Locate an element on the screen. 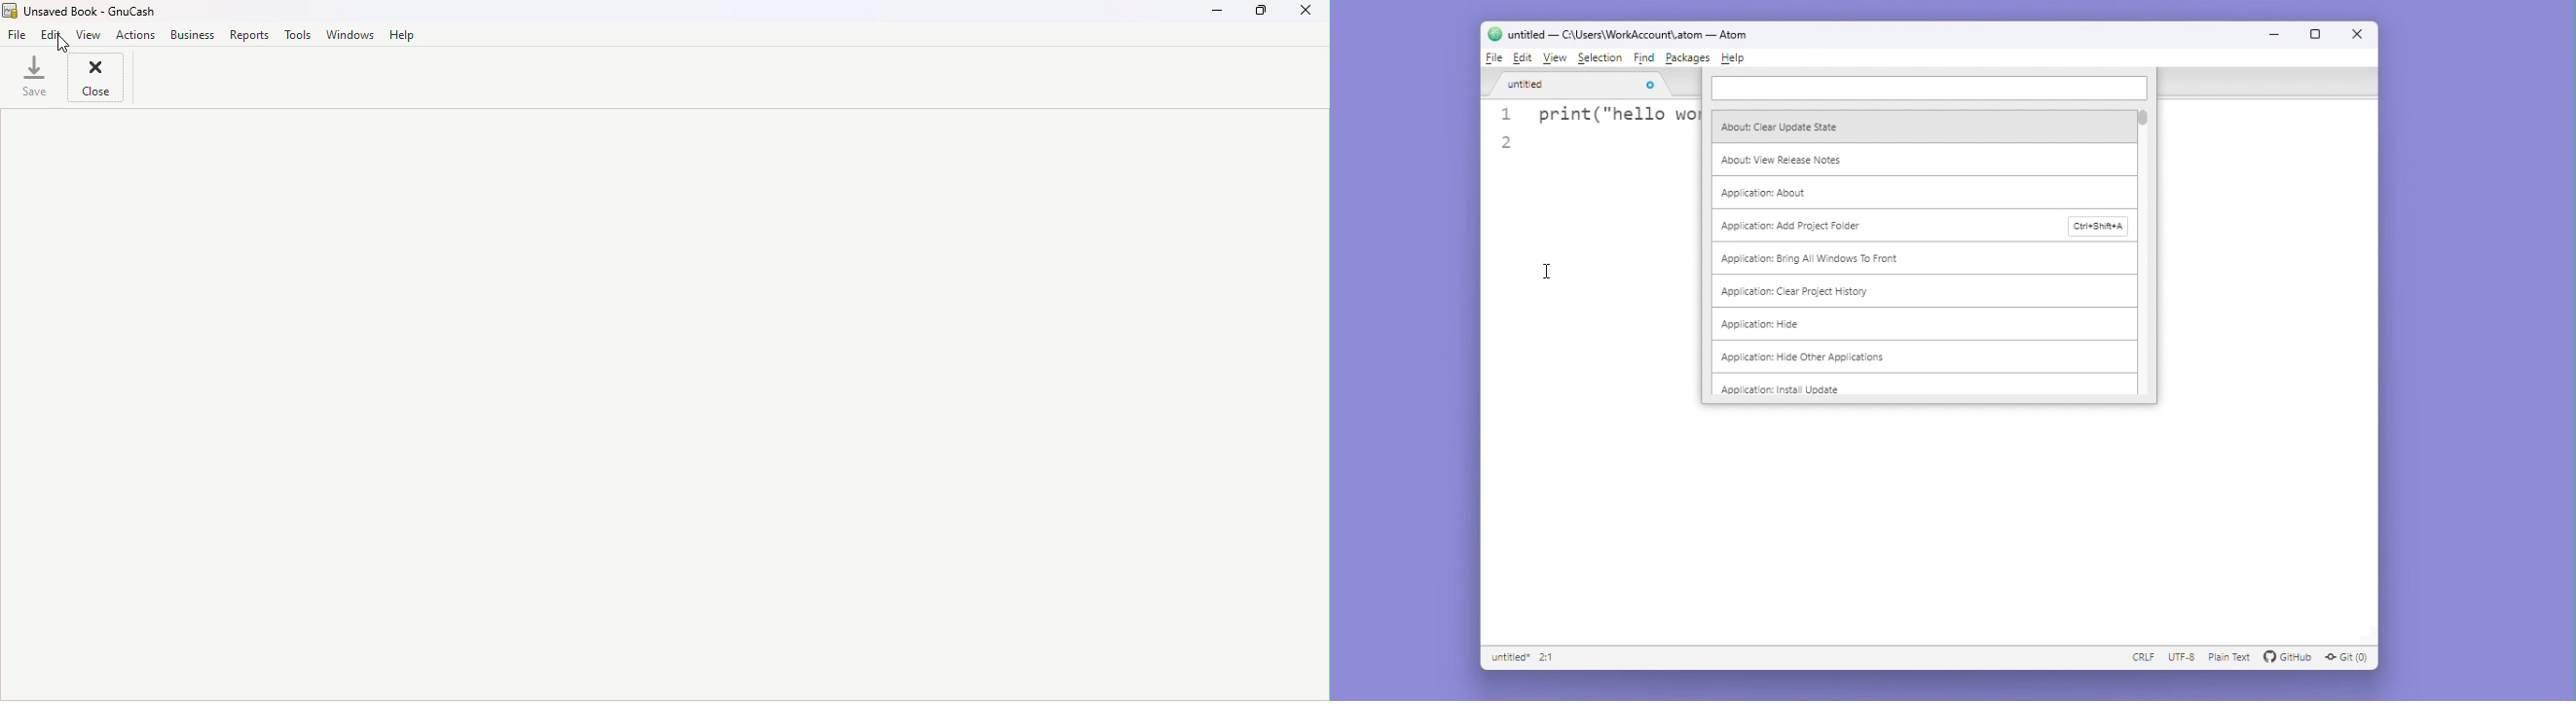 This screenshot has height=728, width=2576. Application add project folder is located at coordinates (1800, 227).